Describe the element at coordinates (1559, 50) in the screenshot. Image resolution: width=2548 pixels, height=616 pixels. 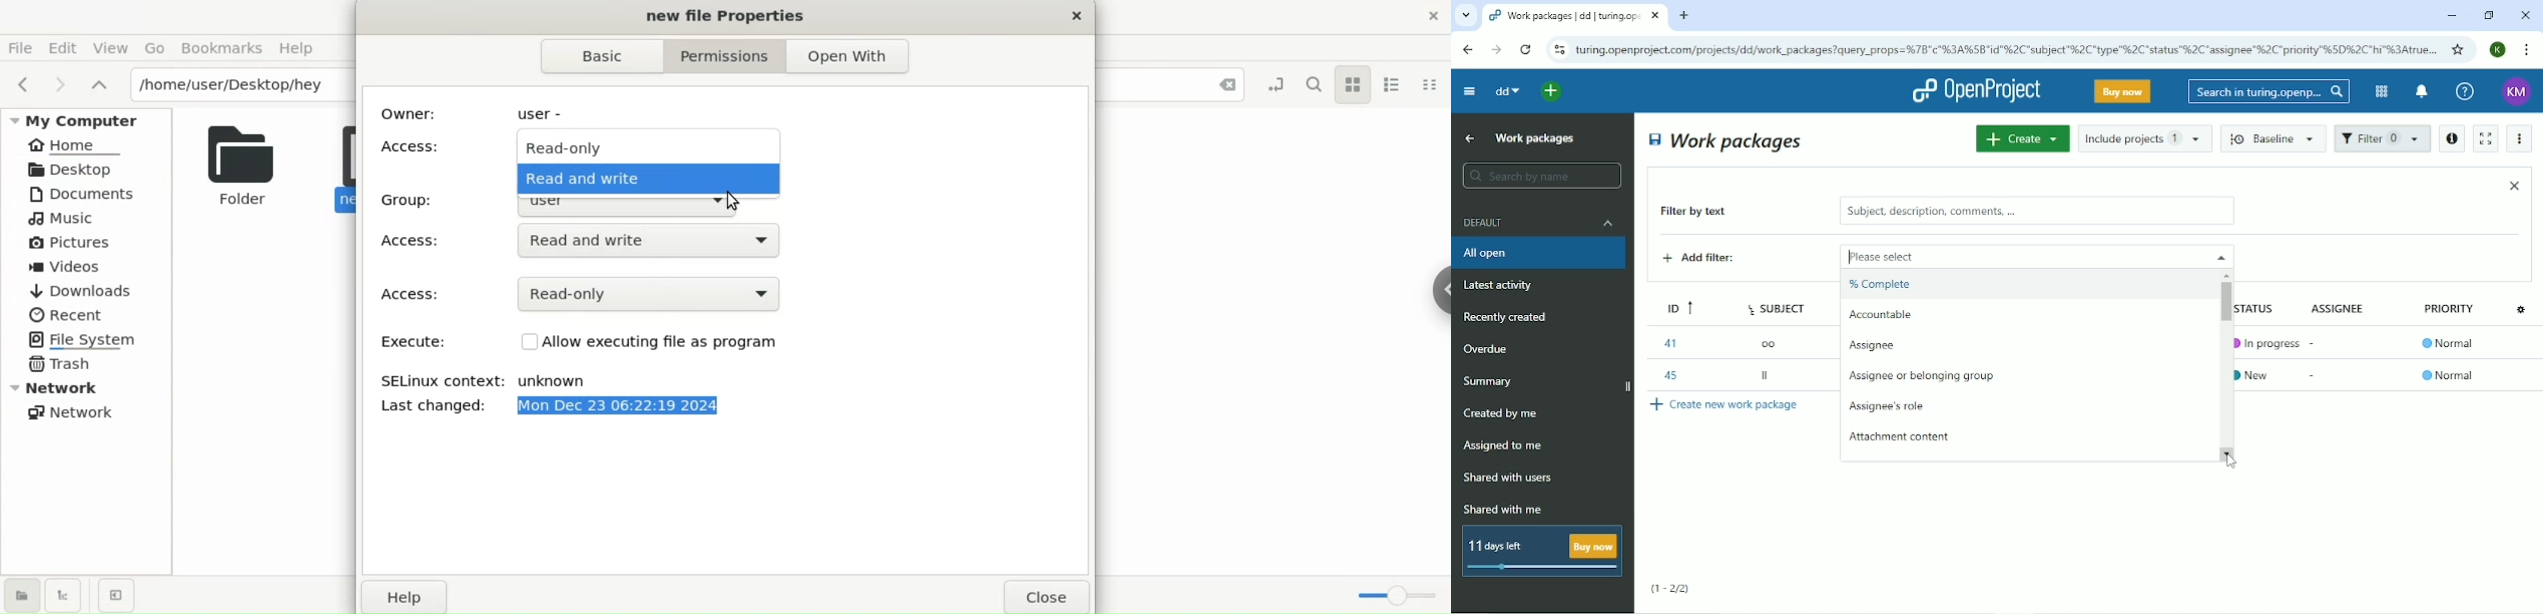
I see `View site information` at that location.